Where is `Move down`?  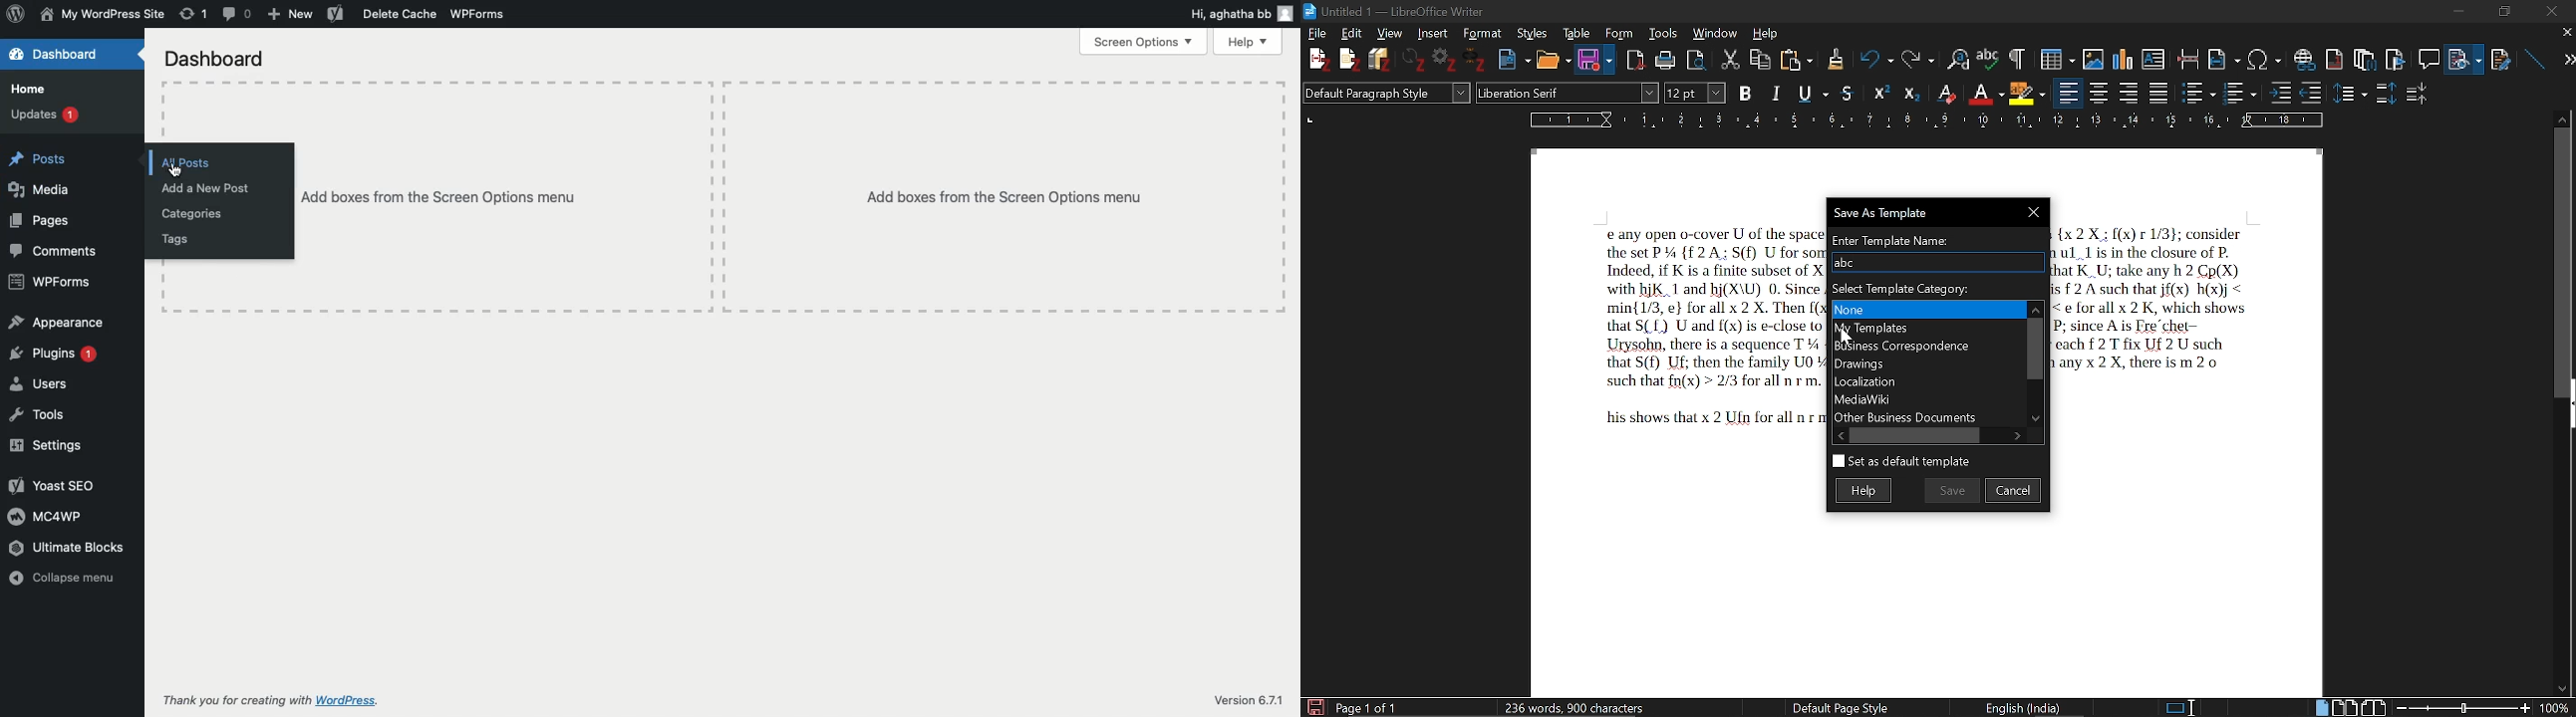
Move down is located at coordinates (2038, 419).